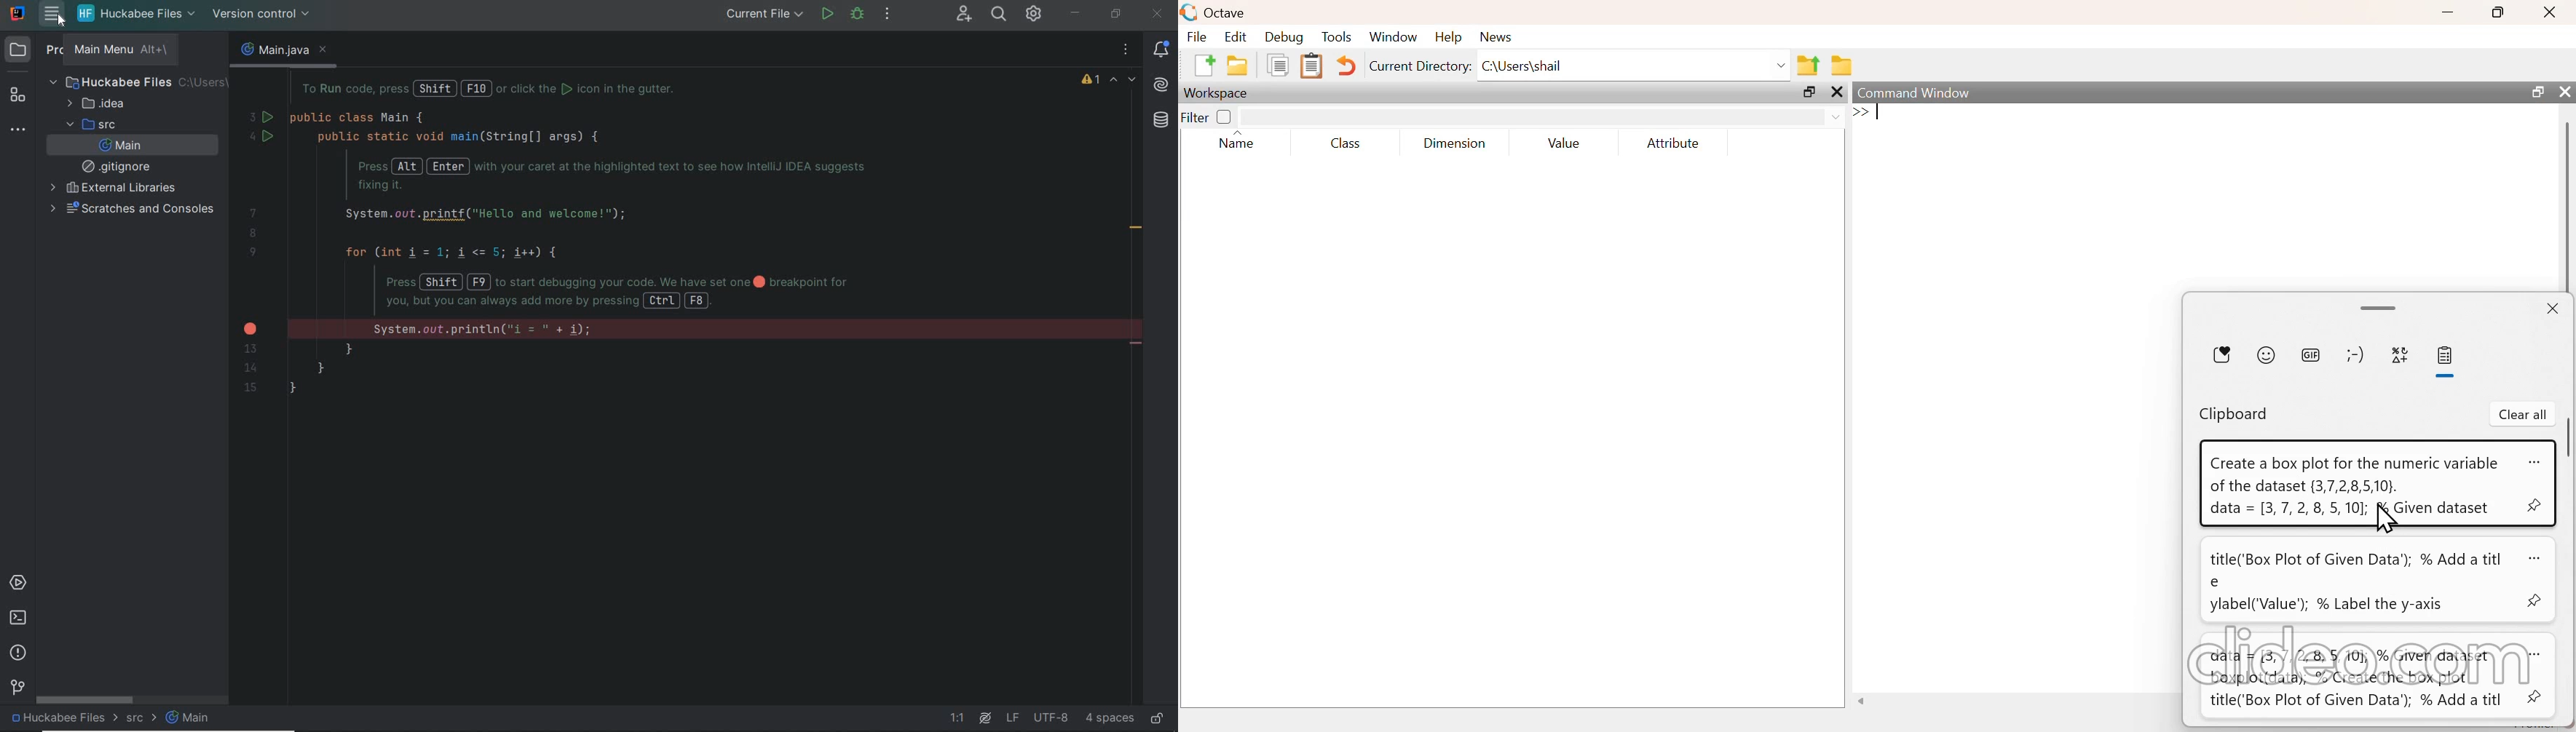 The image size is (2576, 756). Describe the element at coordinates (1346, 143) in the screenshot. I see `class` at that location.